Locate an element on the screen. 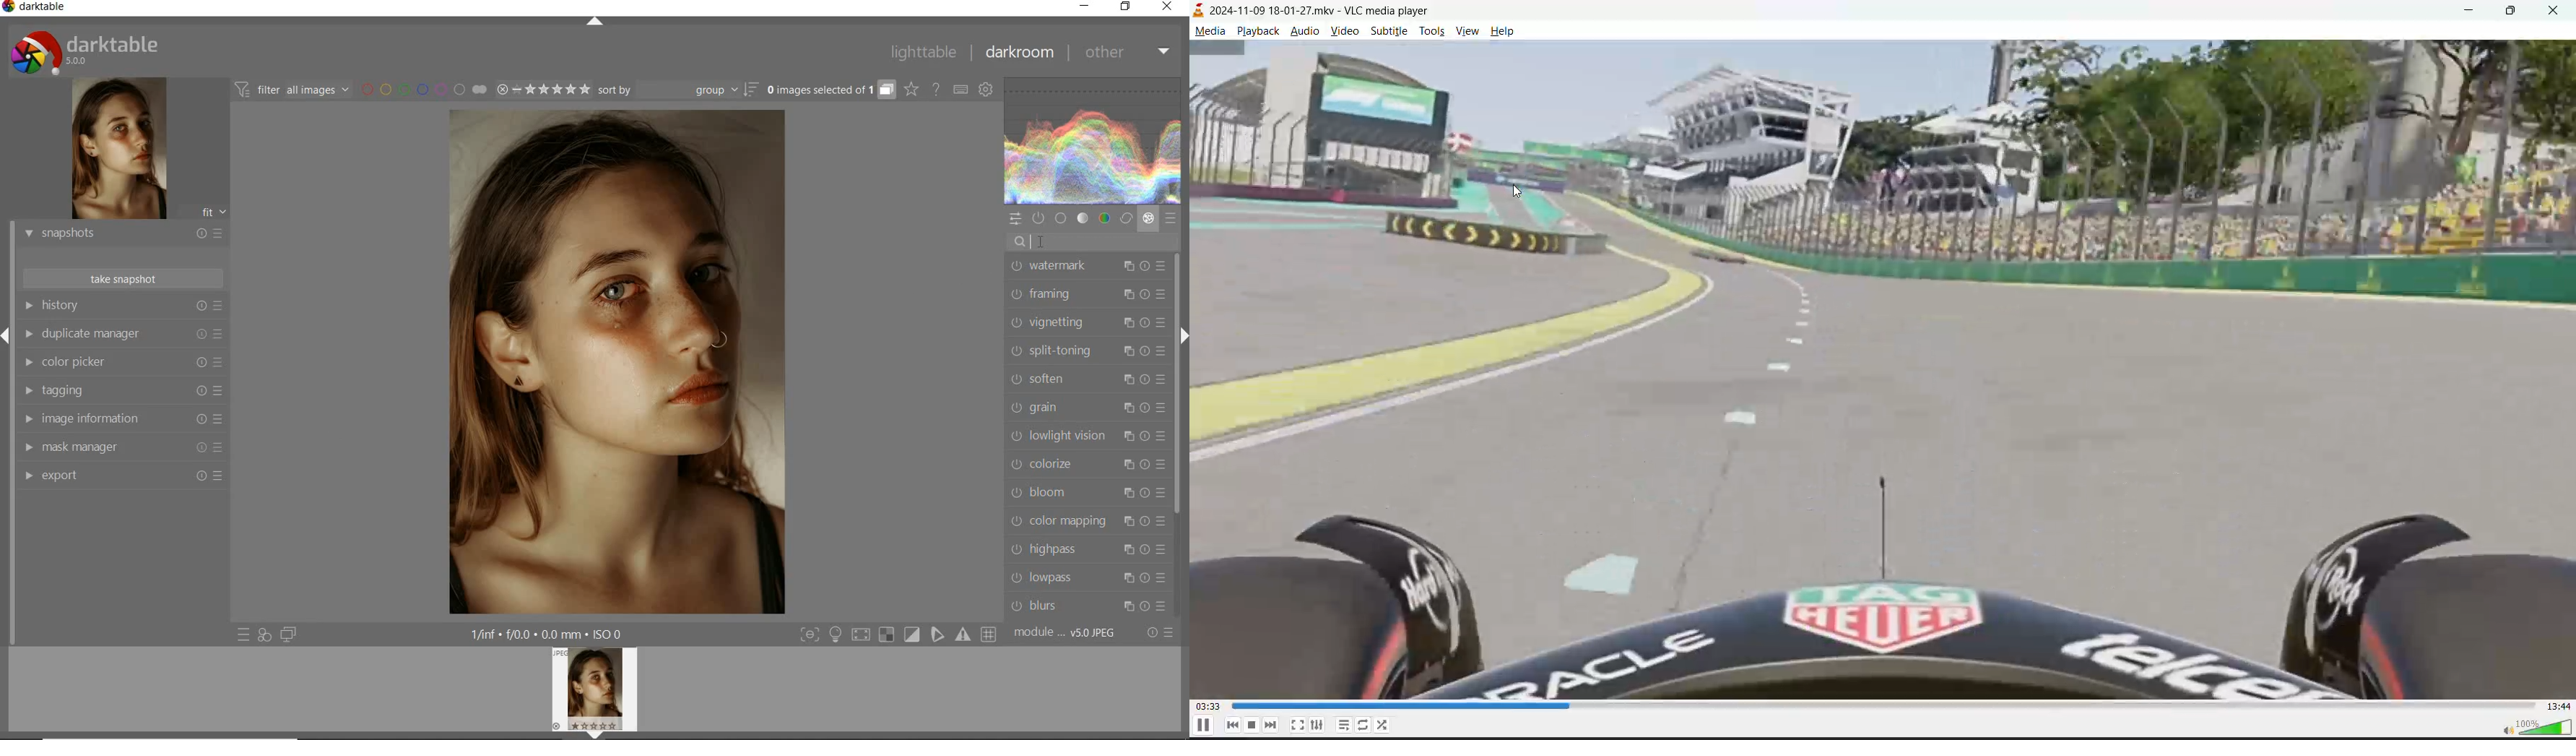  color mapping is located at coordinates (1086, 522).